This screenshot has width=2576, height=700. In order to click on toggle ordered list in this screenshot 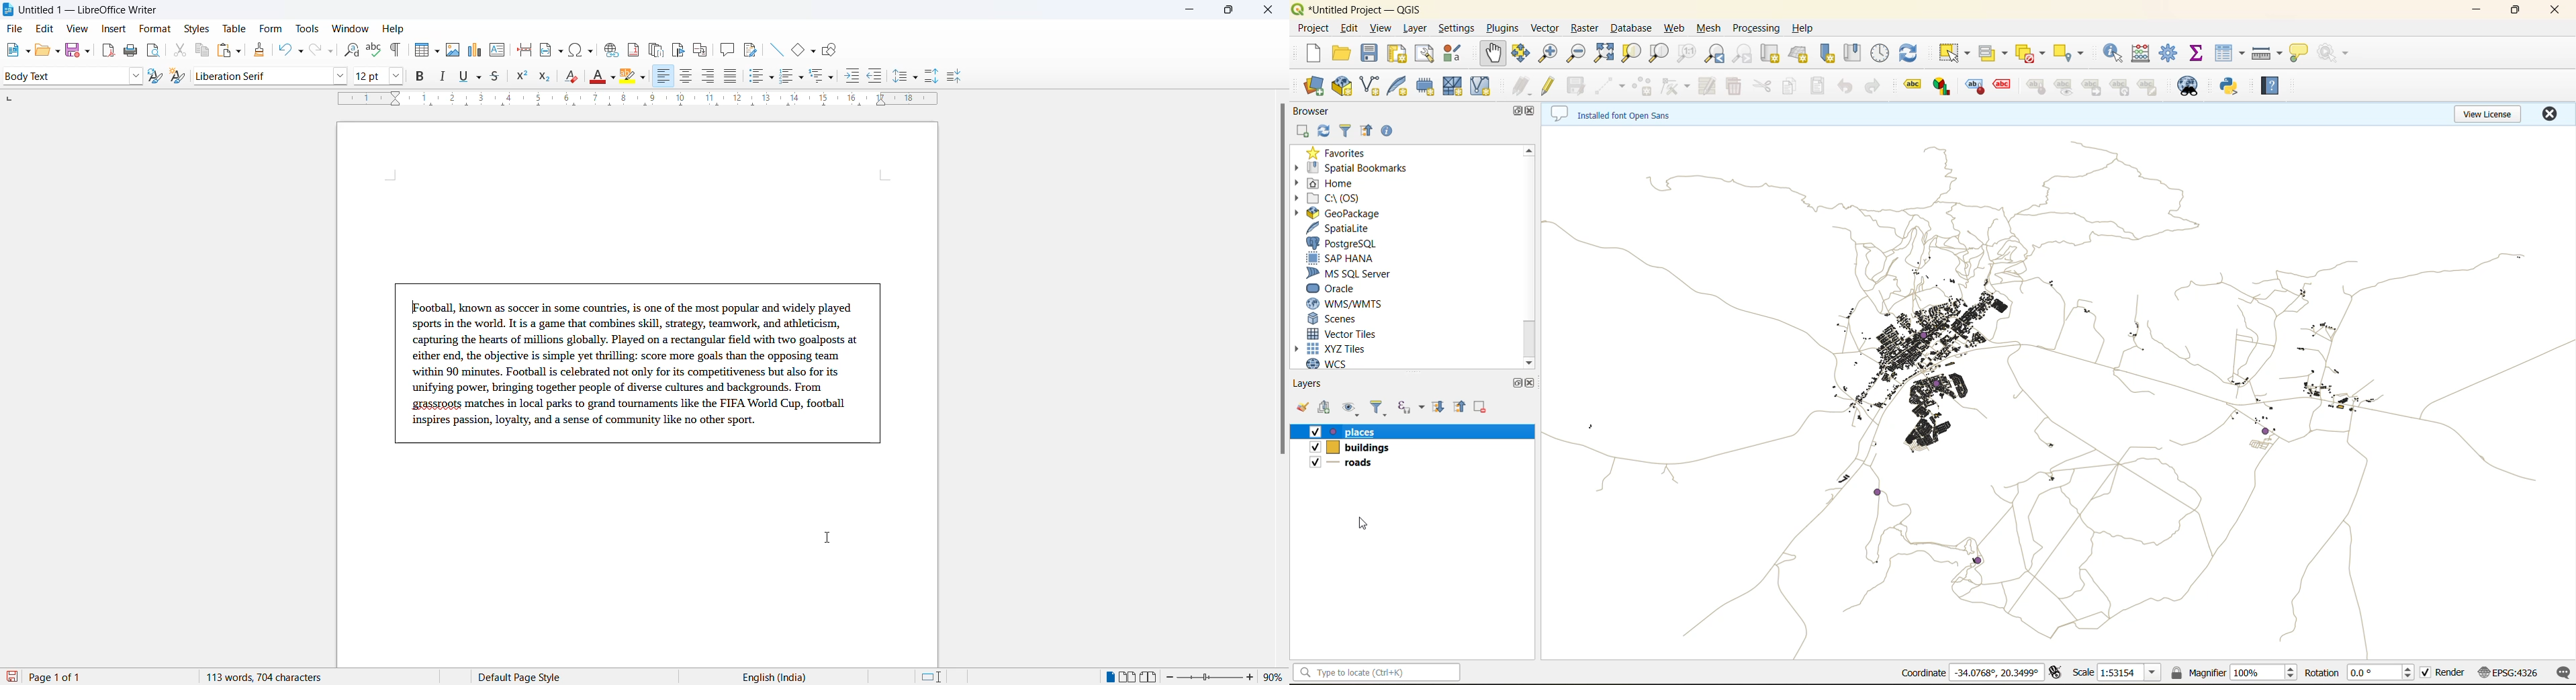, I will do `click(792, 77)`.